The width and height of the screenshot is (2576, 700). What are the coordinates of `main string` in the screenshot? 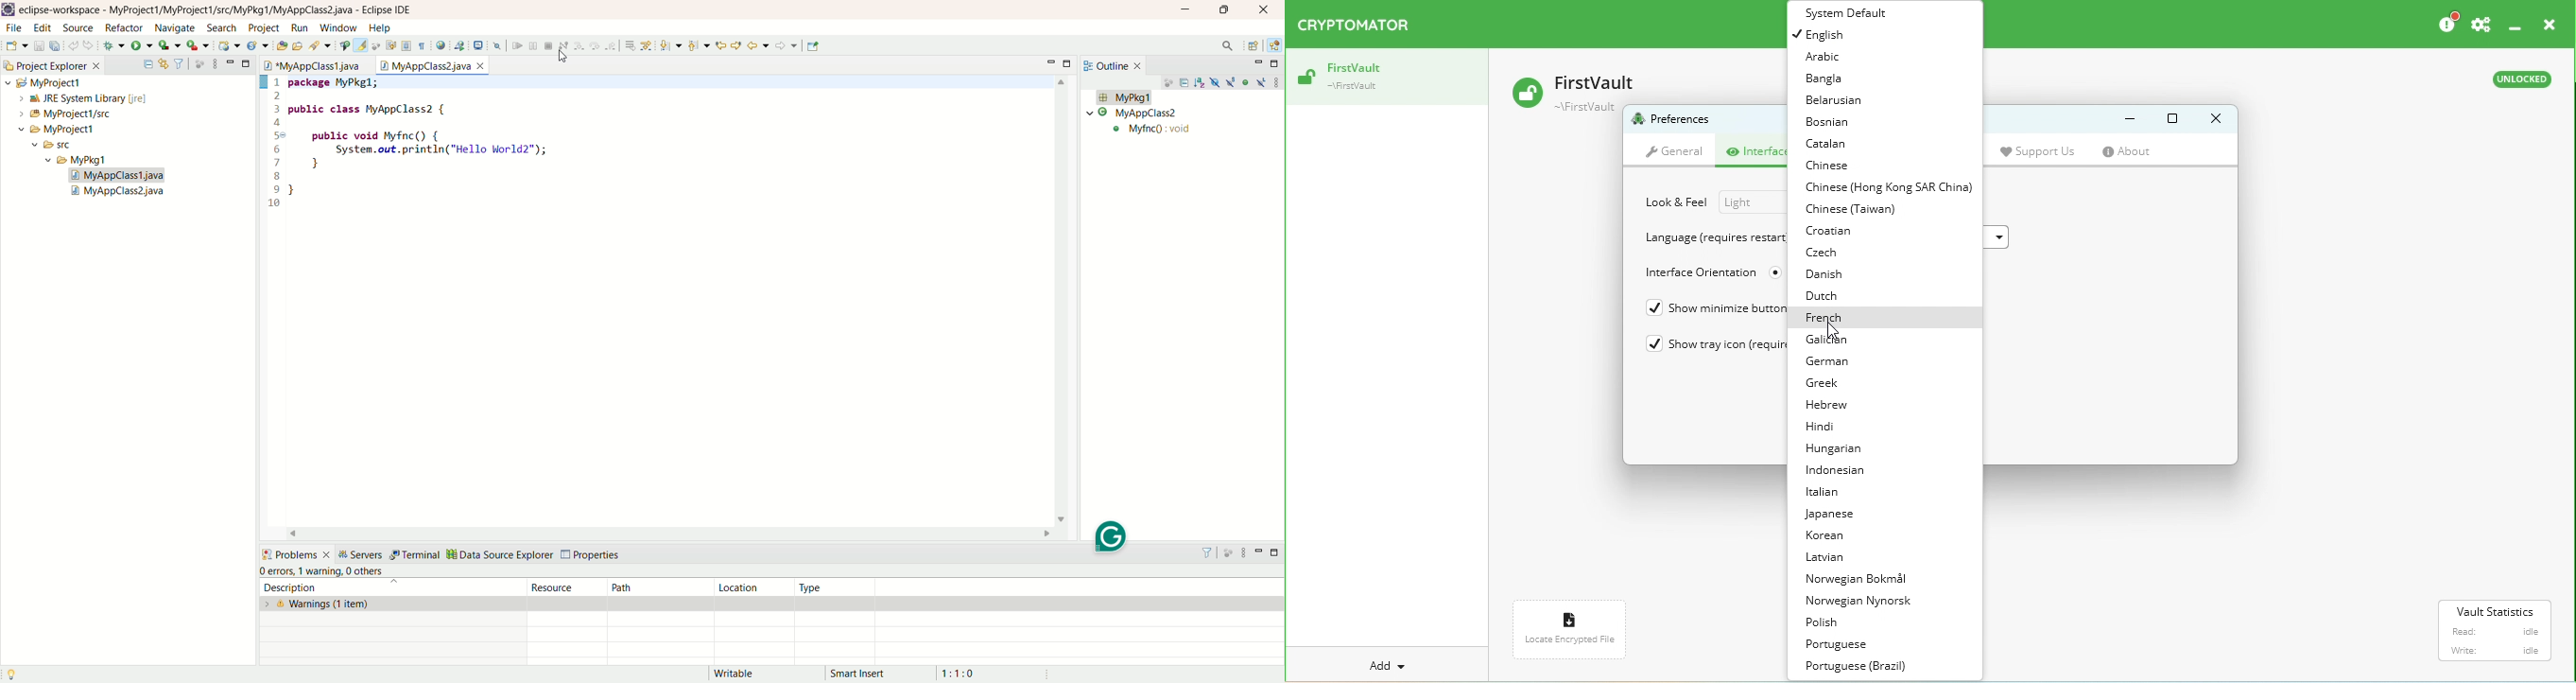 It's located at (1169, 131).